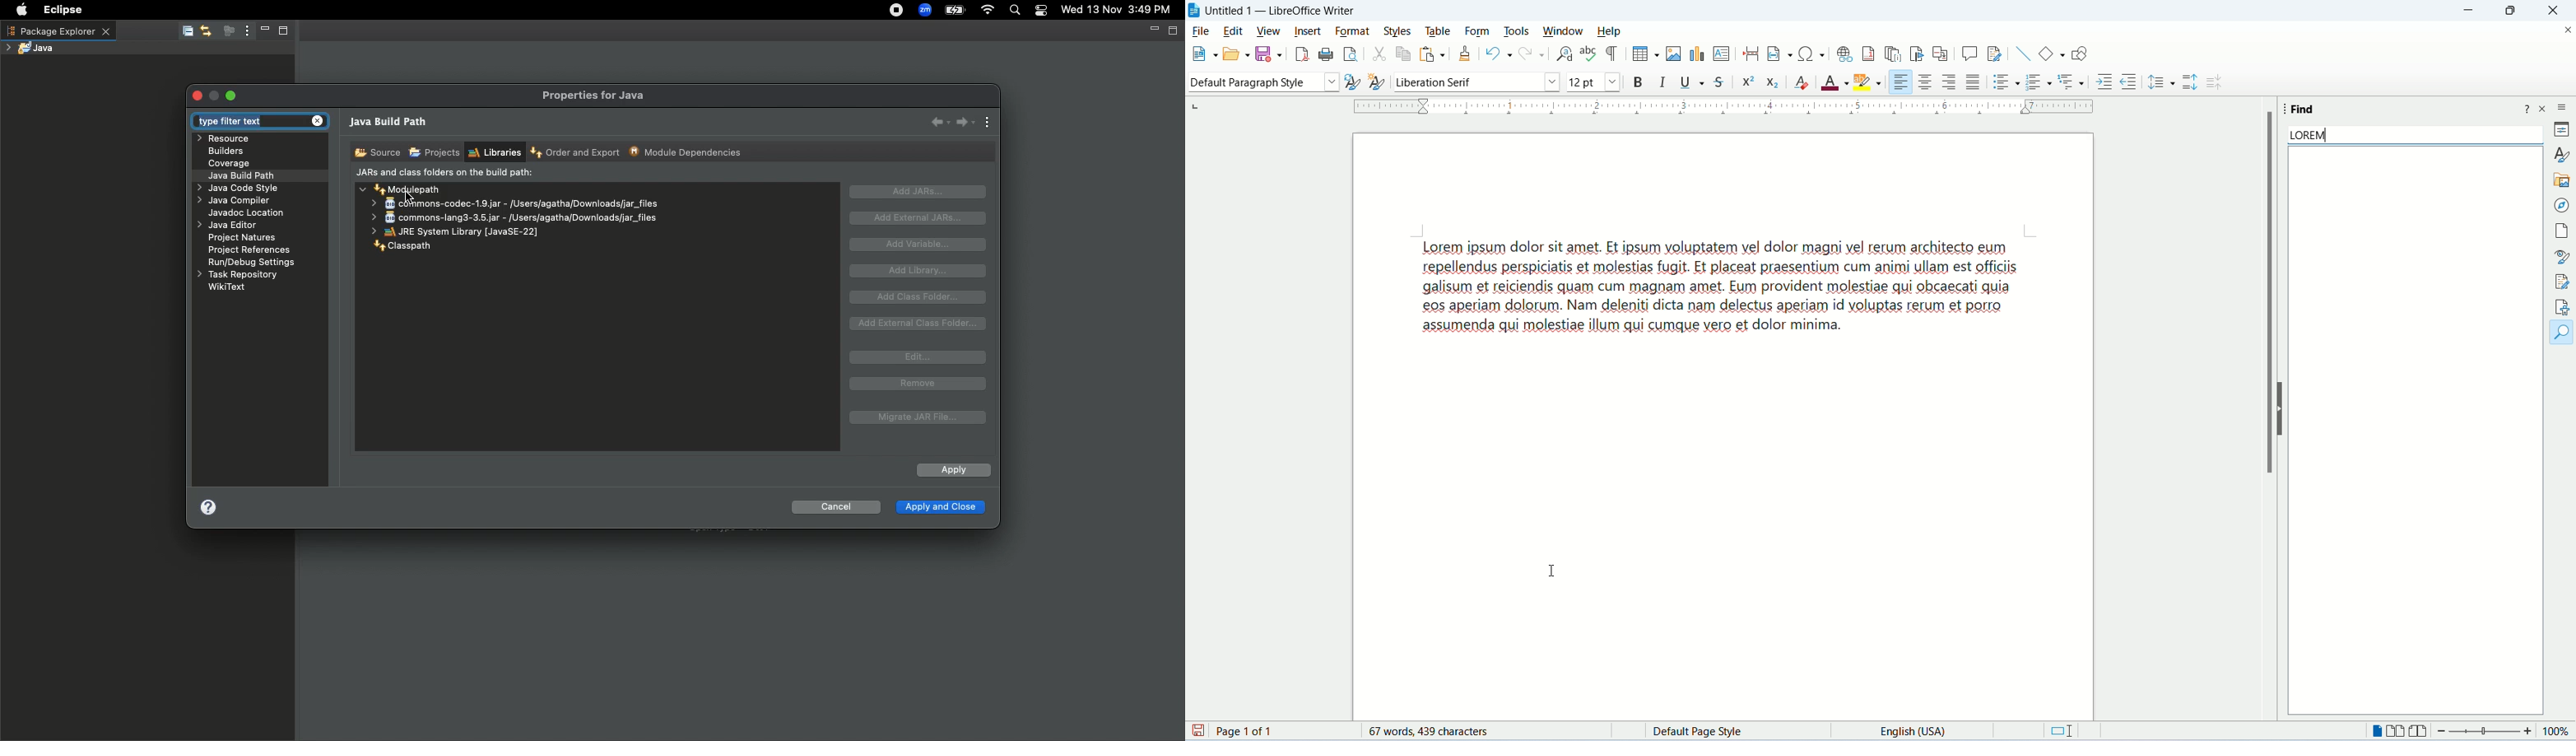  I want to click on print, so click(1325, 54).